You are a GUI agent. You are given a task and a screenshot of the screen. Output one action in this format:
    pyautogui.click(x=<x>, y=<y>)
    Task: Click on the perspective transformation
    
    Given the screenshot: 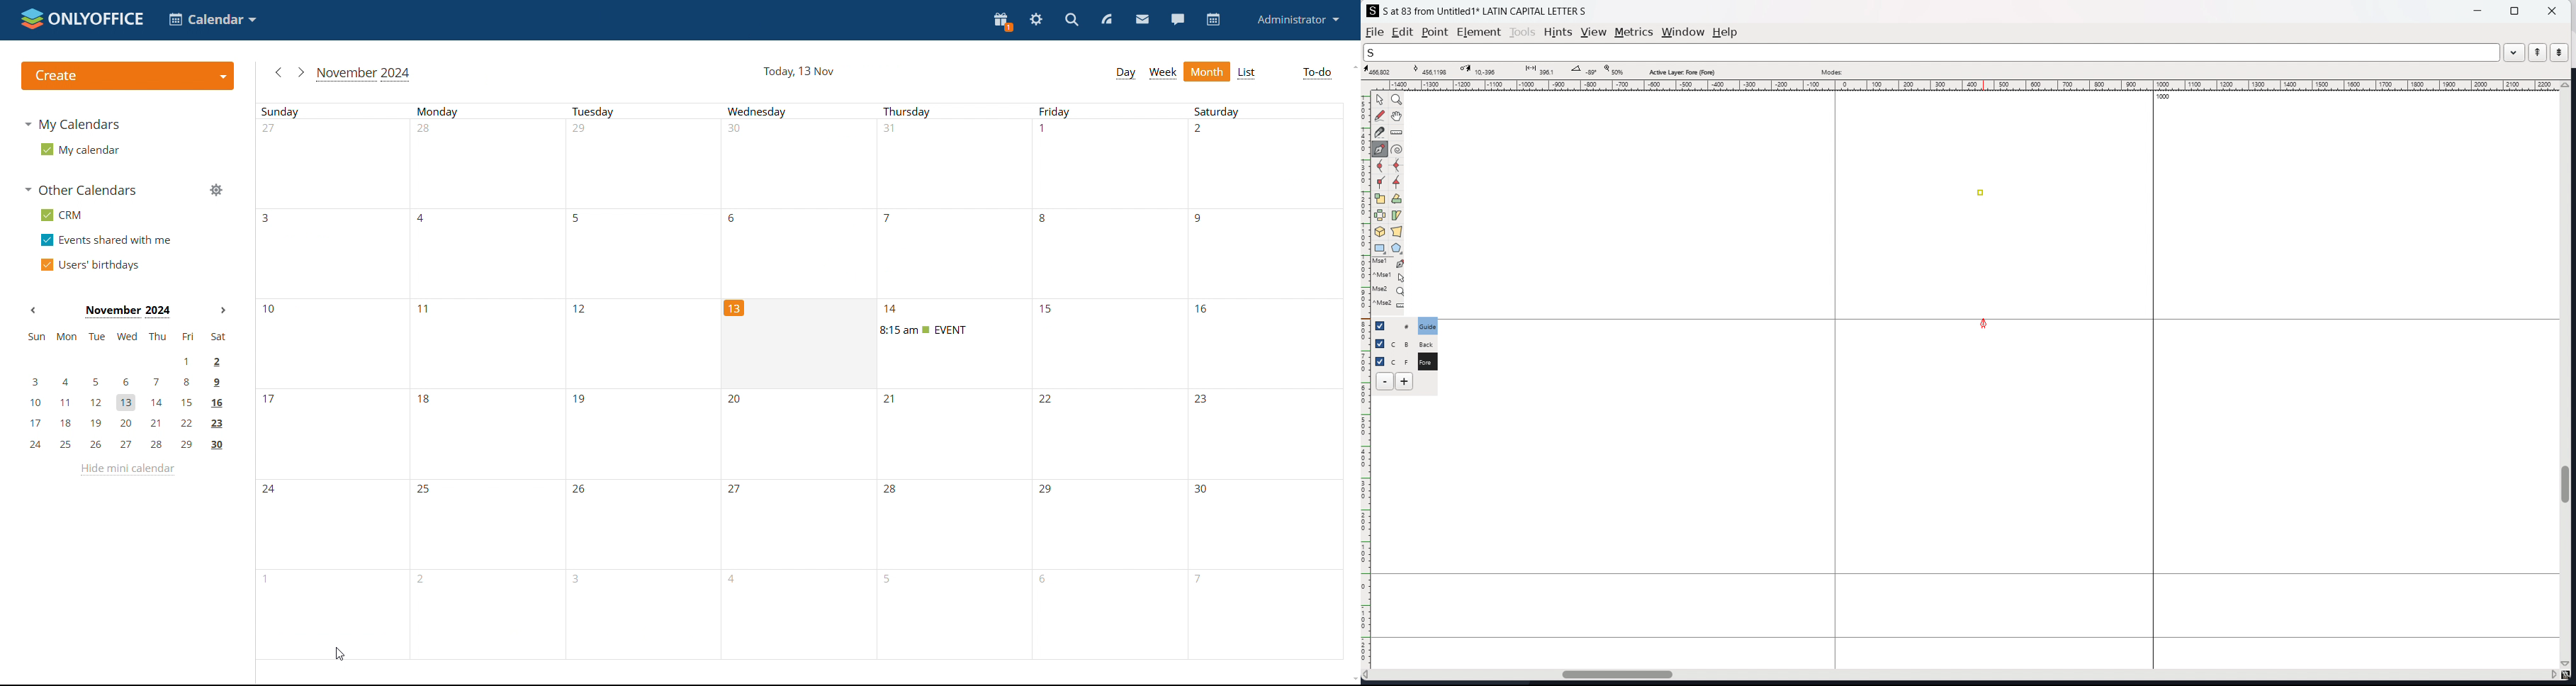 What is the action you would take?
    pyautogui.click(x=1396, y=232)
    